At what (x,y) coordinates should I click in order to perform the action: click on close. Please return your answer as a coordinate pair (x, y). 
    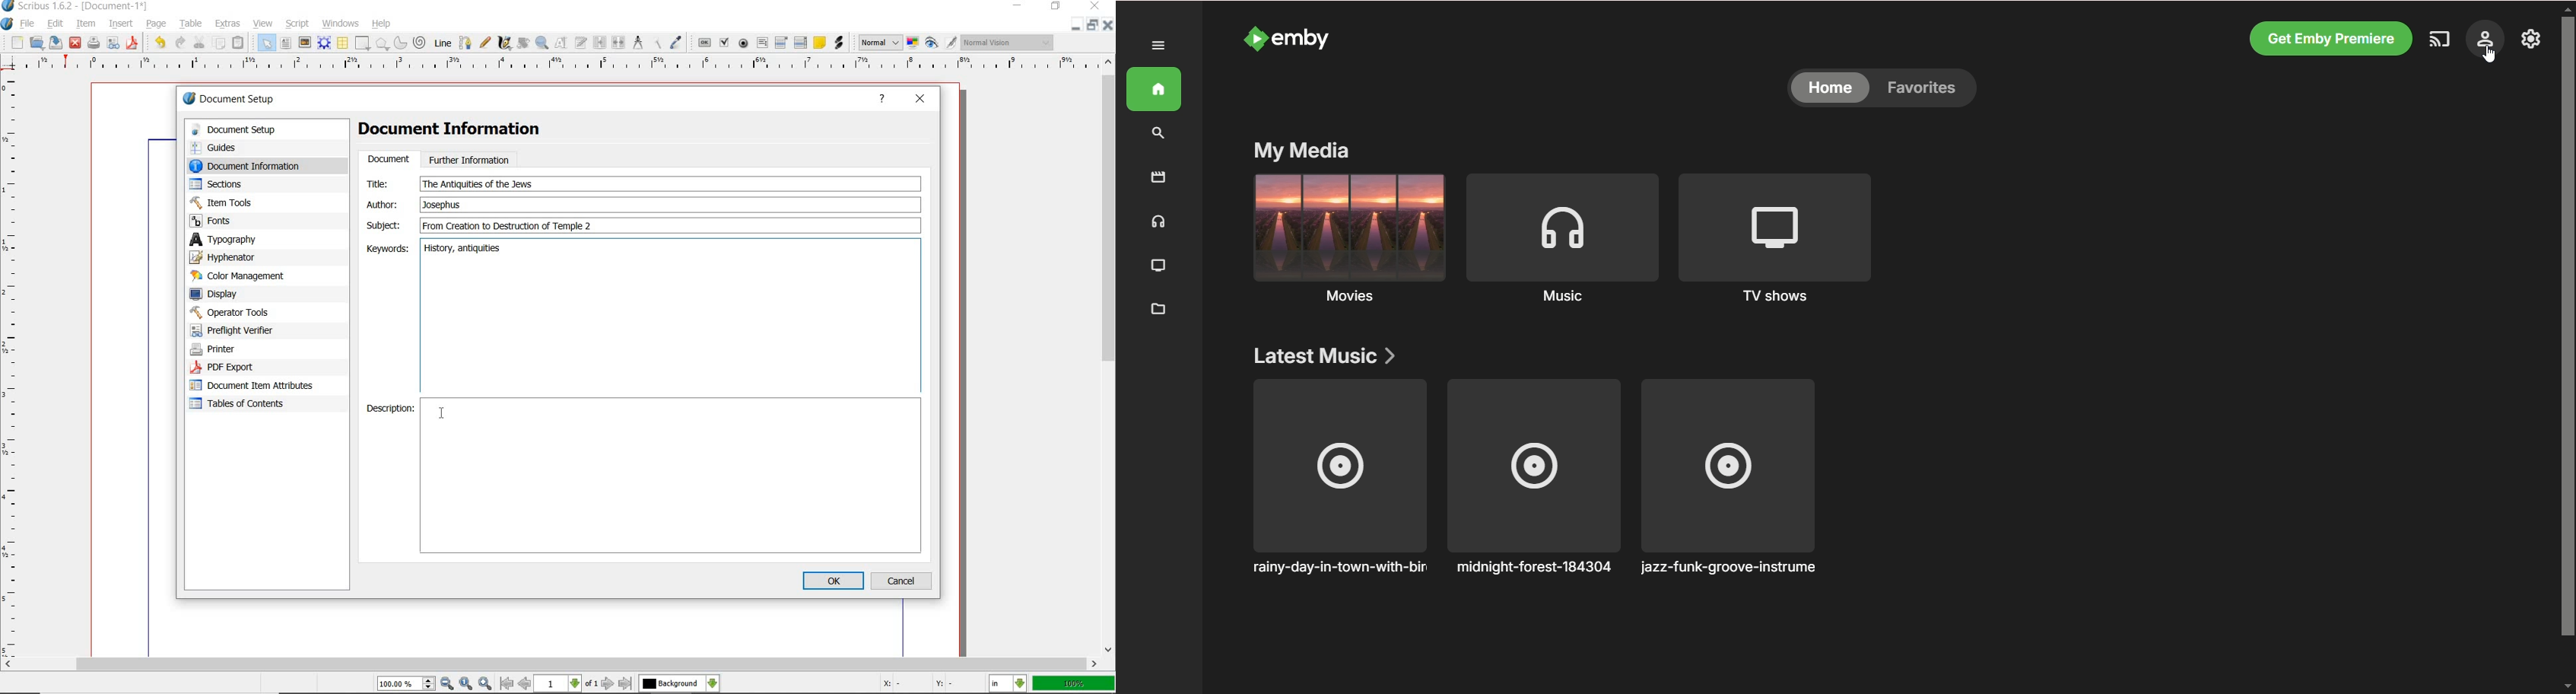
    Looking at the image, I should click on (921, 100).